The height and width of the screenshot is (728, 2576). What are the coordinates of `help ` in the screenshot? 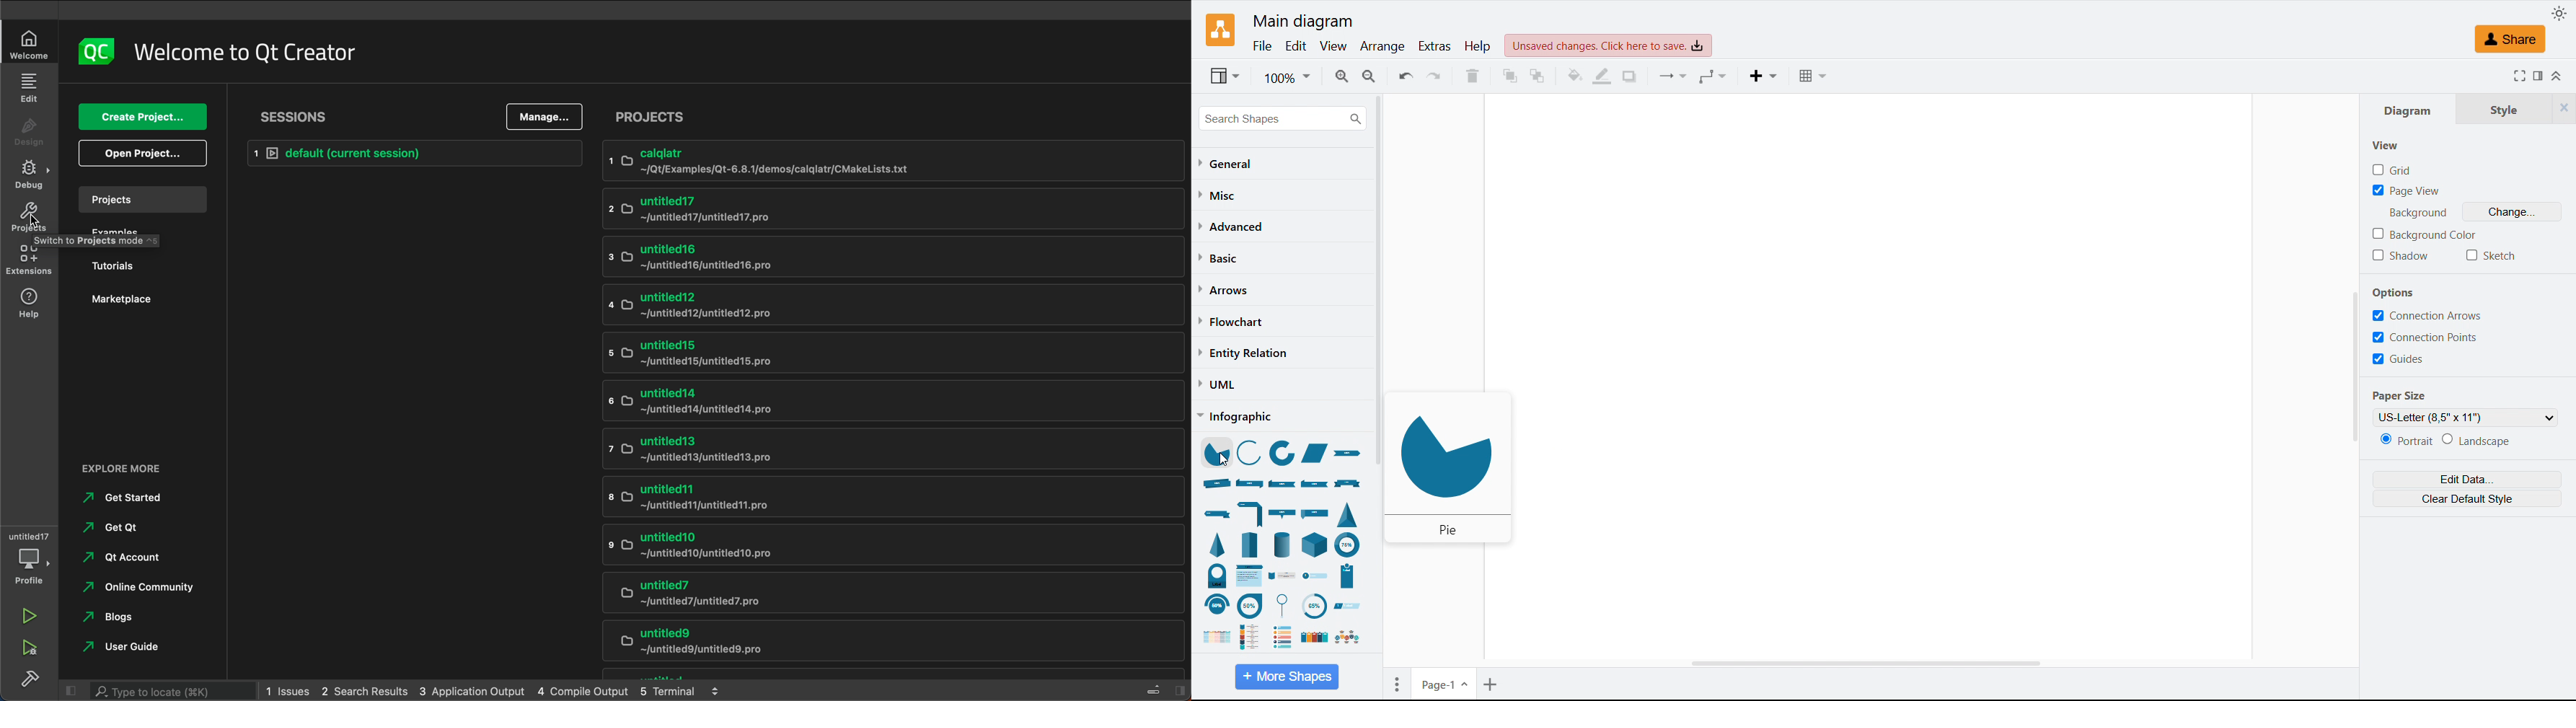 It's located at (1478, 46).